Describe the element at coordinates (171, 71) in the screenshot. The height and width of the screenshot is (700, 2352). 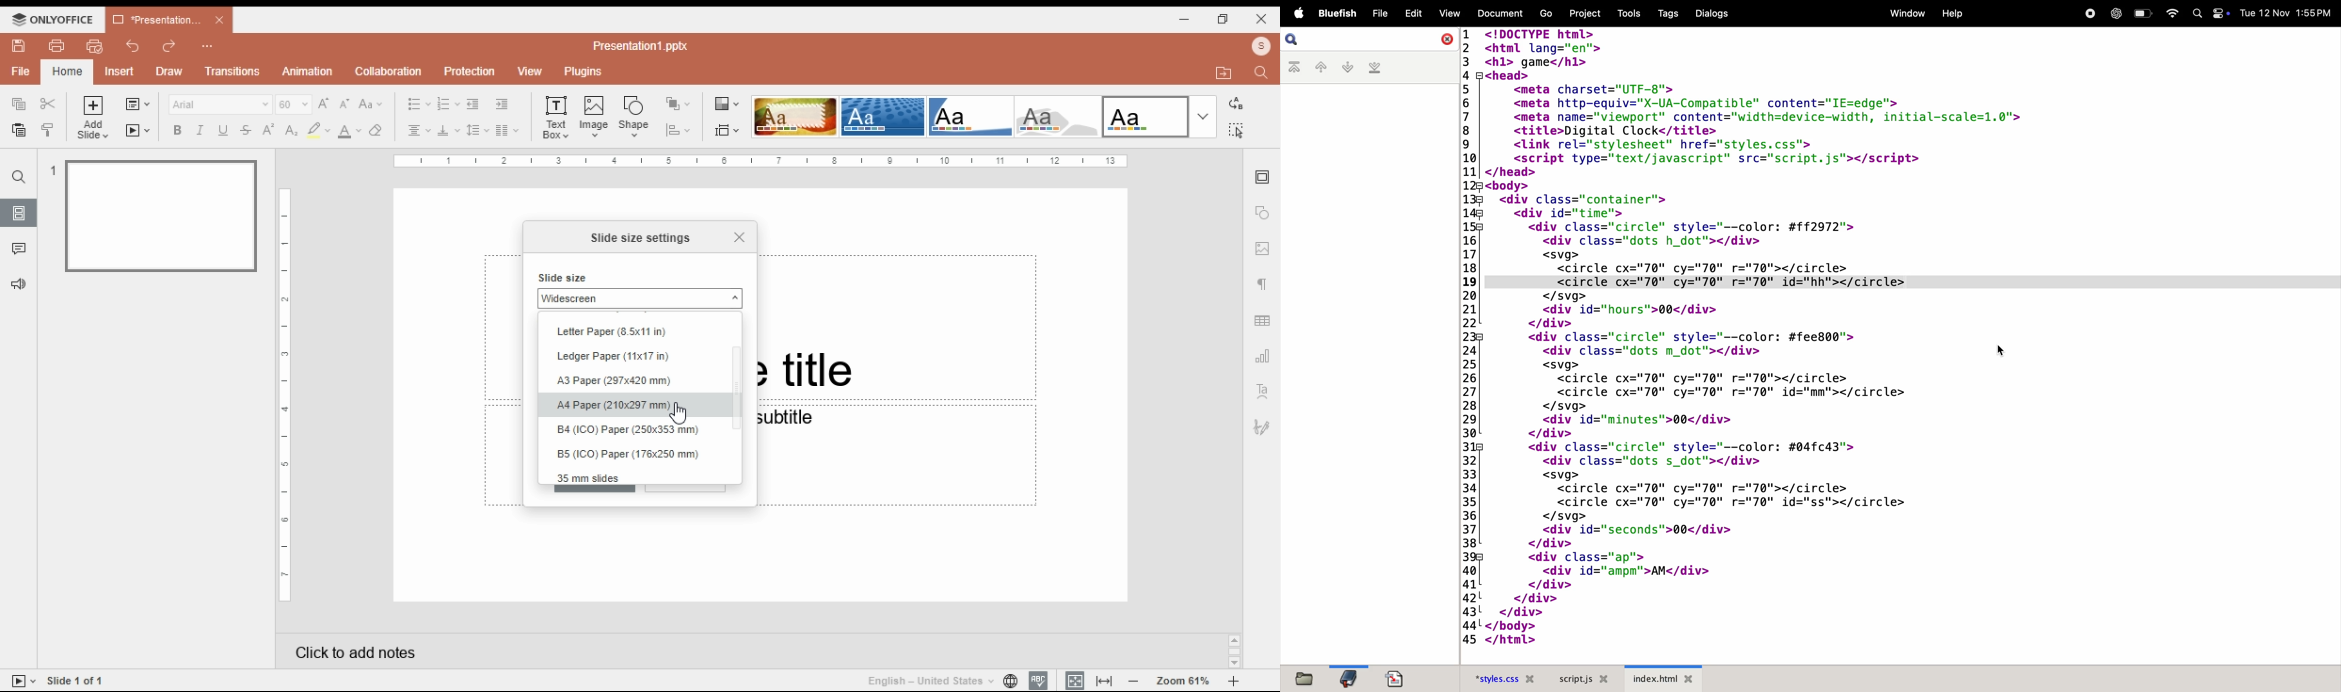
I see `draw` at that location.